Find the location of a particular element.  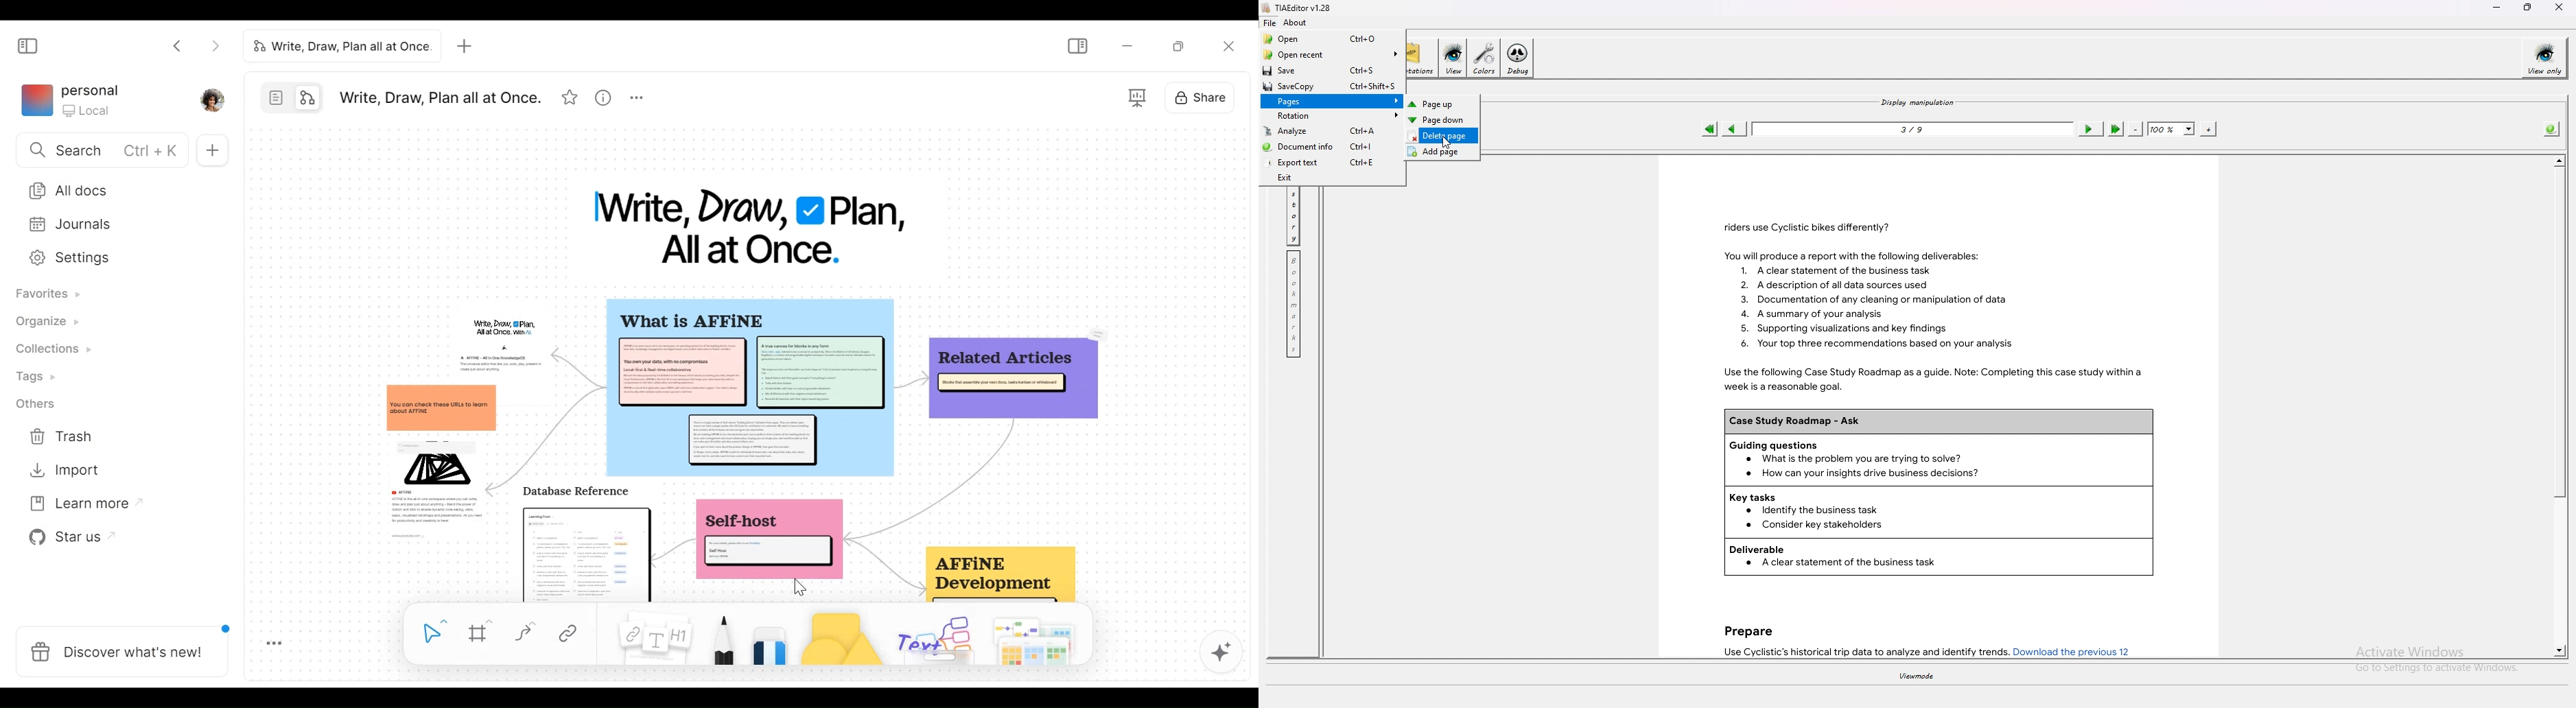

Tags is located at coordinates (29, 376).